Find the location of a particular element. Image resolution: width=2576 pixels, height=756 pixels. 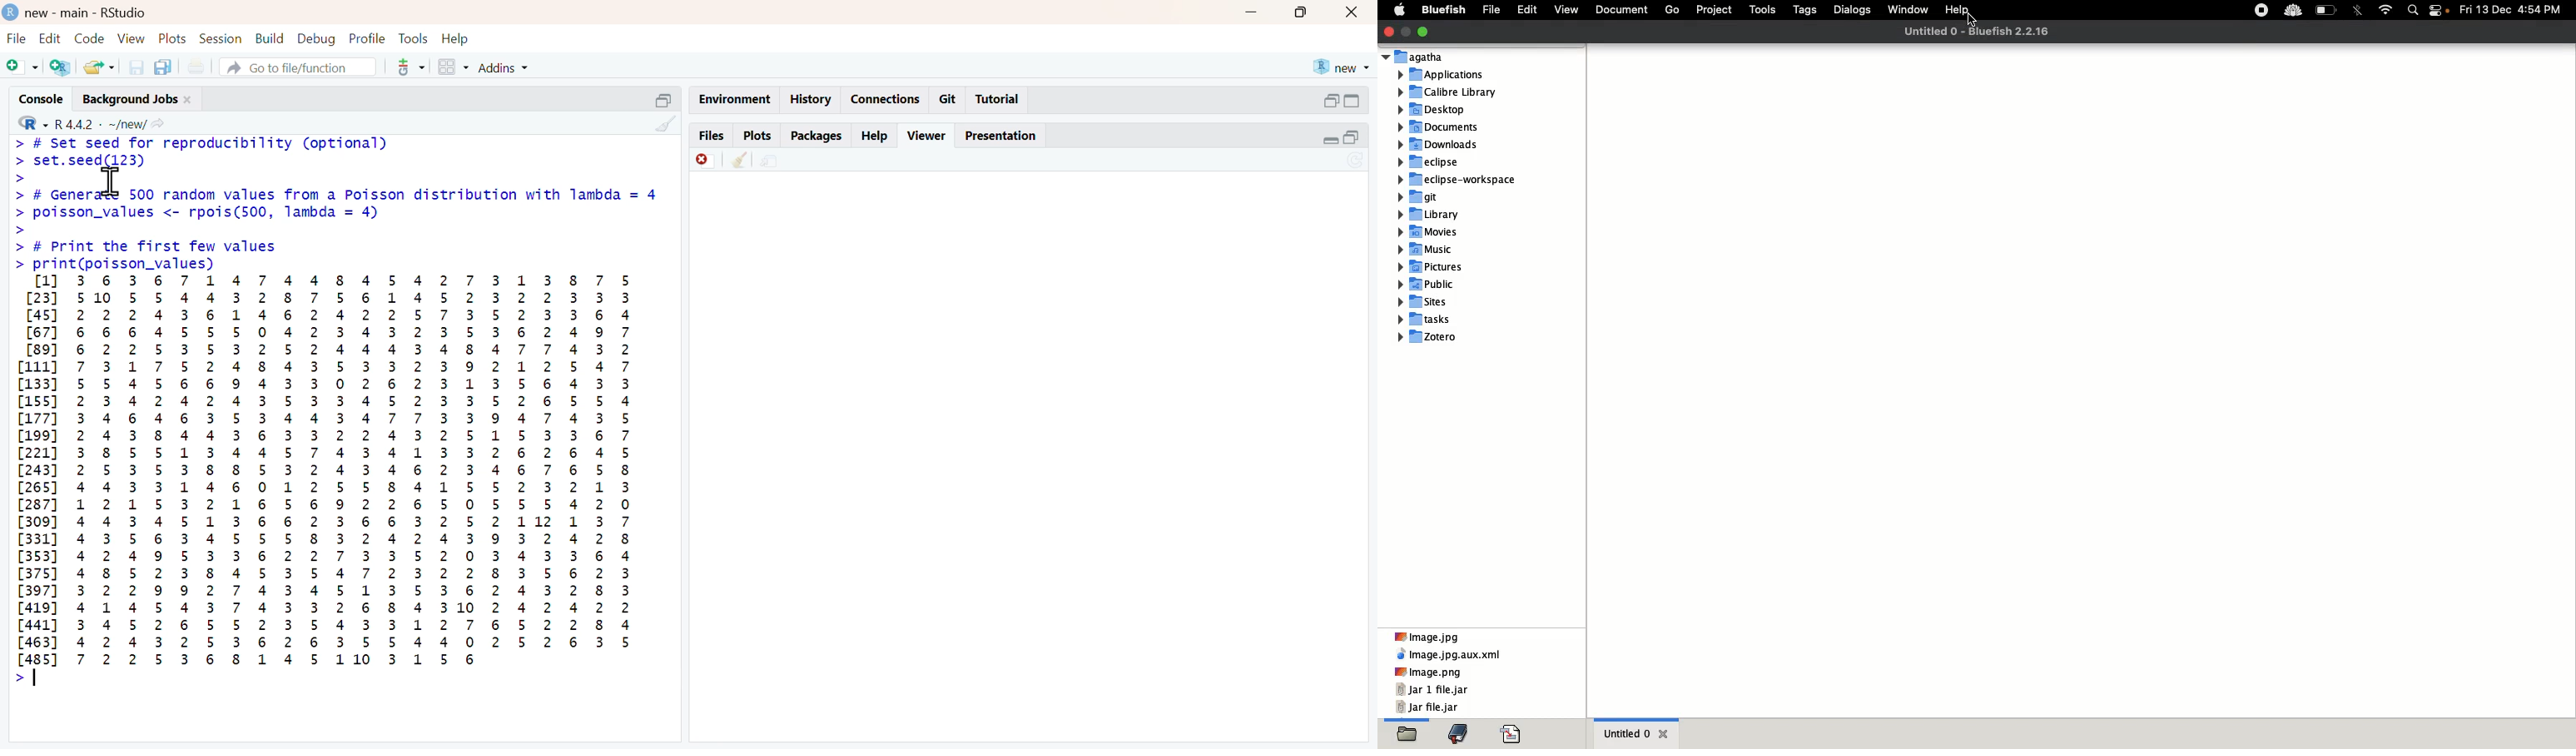

tools is located at coordinates (412, 67).